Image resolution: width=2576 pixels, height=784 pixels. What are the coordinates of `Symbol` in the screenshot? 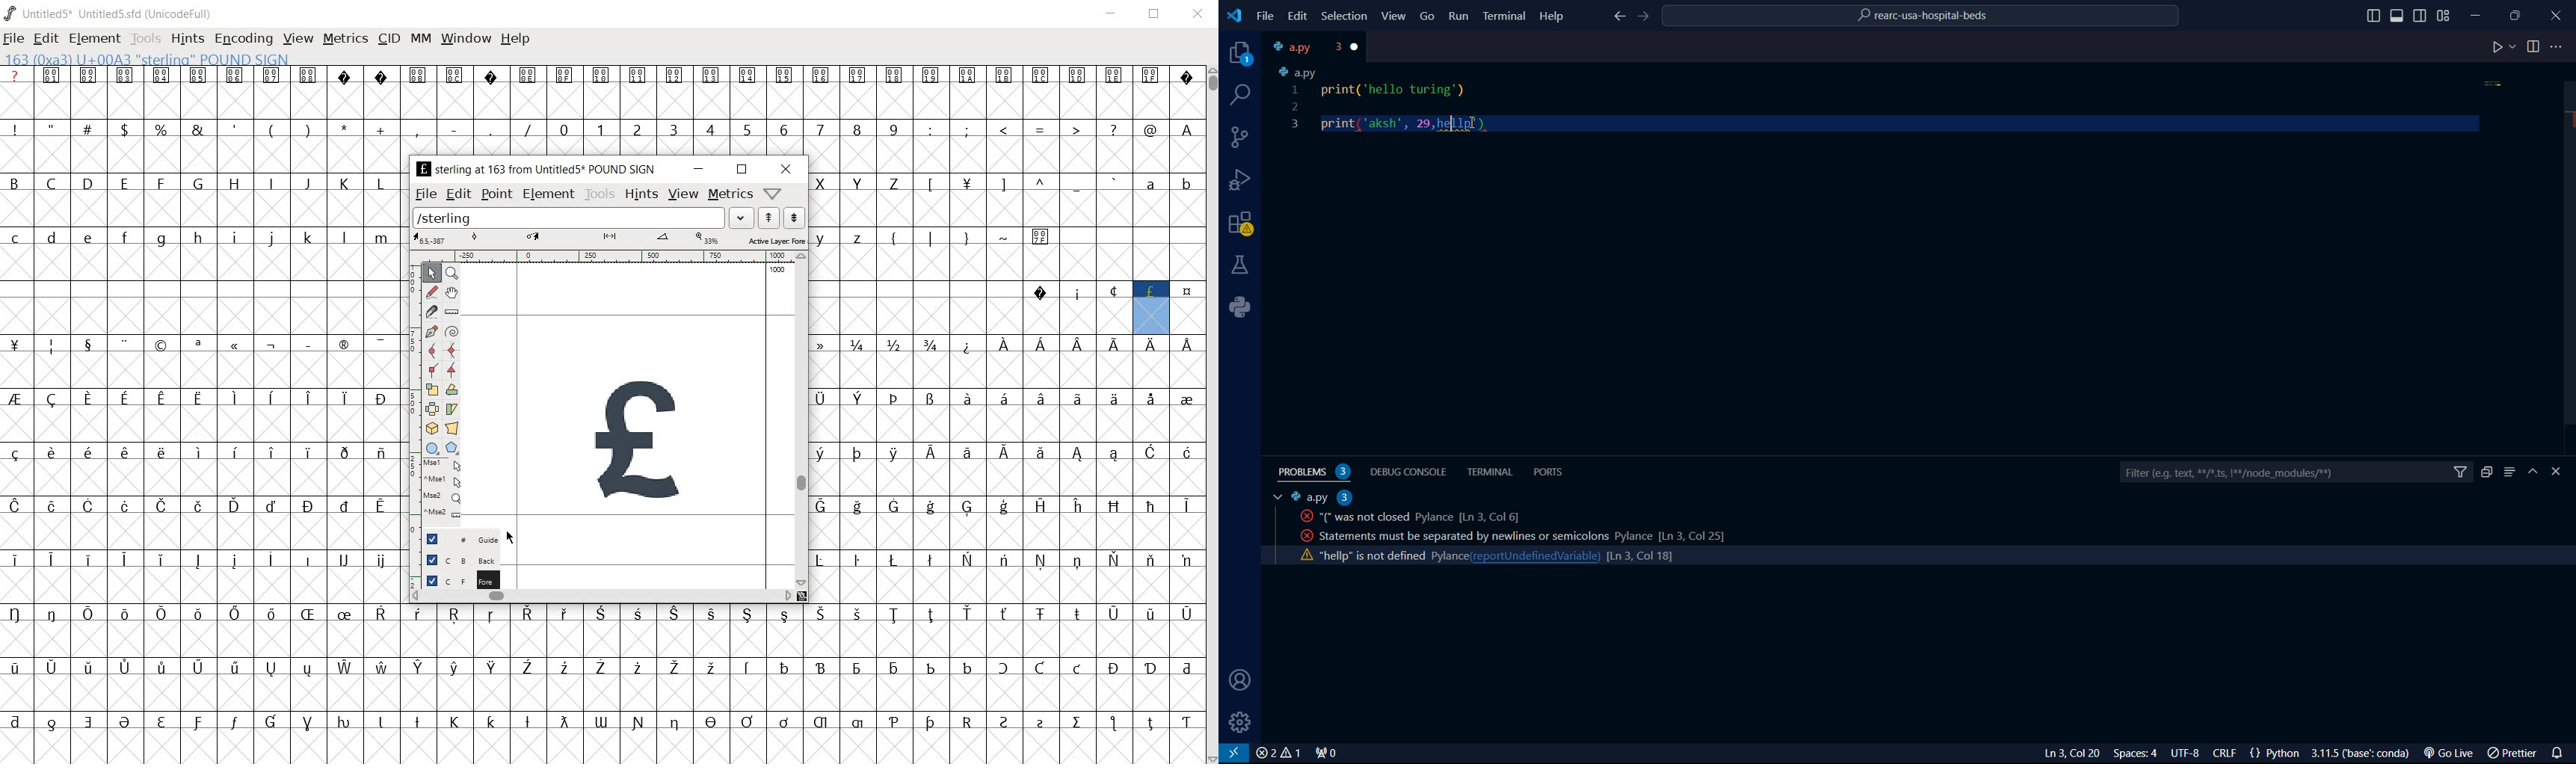 It's located at (1150, 721).